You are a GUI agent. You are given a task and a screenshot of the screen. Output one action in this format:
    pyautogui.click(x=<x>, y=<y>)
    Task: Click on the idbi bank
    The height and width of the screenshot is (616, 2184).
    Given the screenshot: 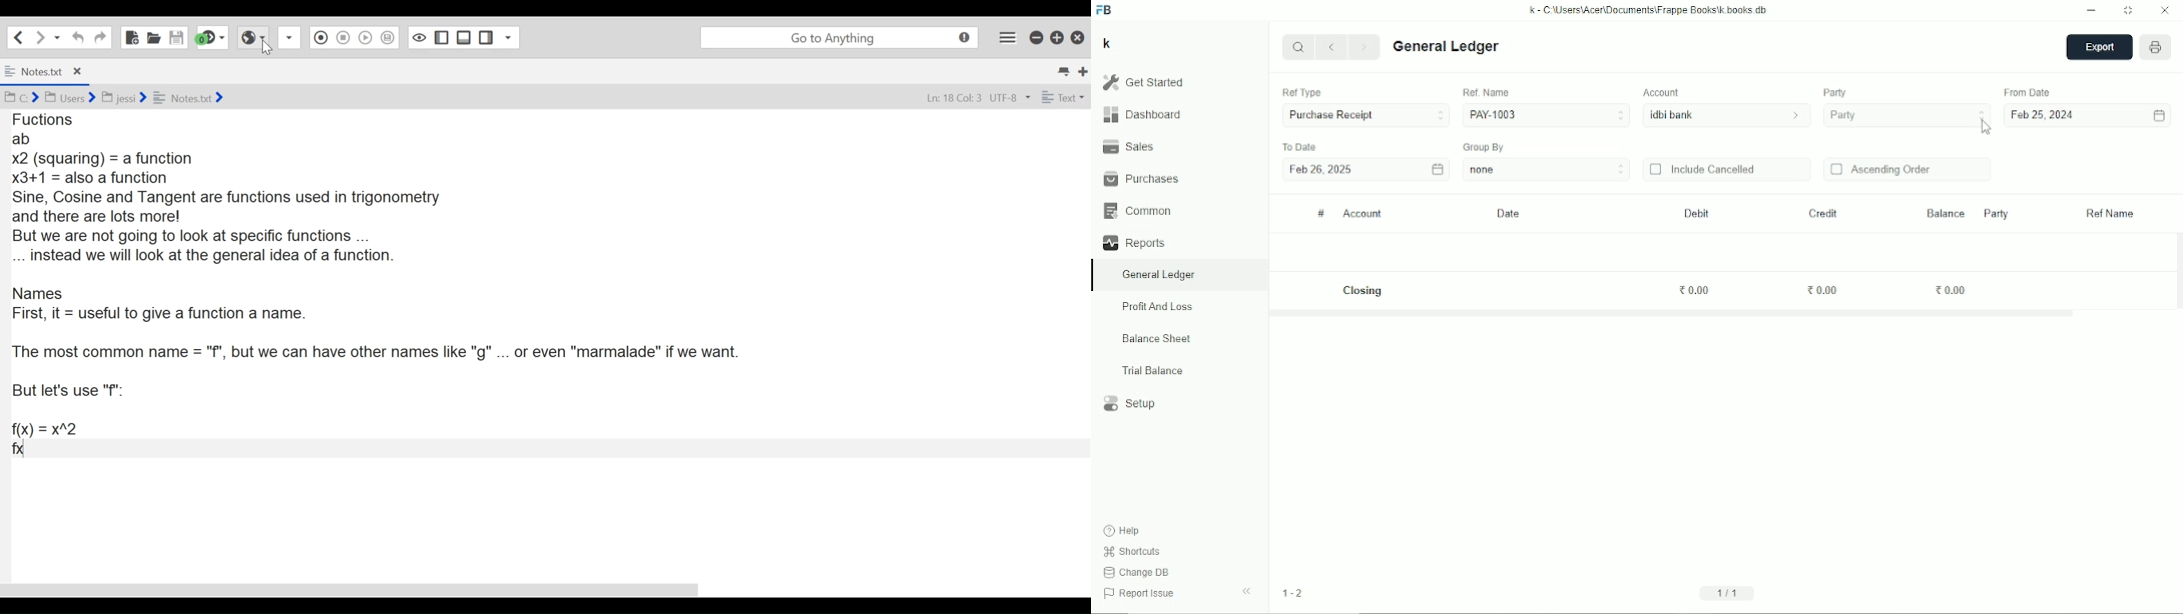 What is the action you would take?
    pyautogui.click(x=1728, y=116)
    